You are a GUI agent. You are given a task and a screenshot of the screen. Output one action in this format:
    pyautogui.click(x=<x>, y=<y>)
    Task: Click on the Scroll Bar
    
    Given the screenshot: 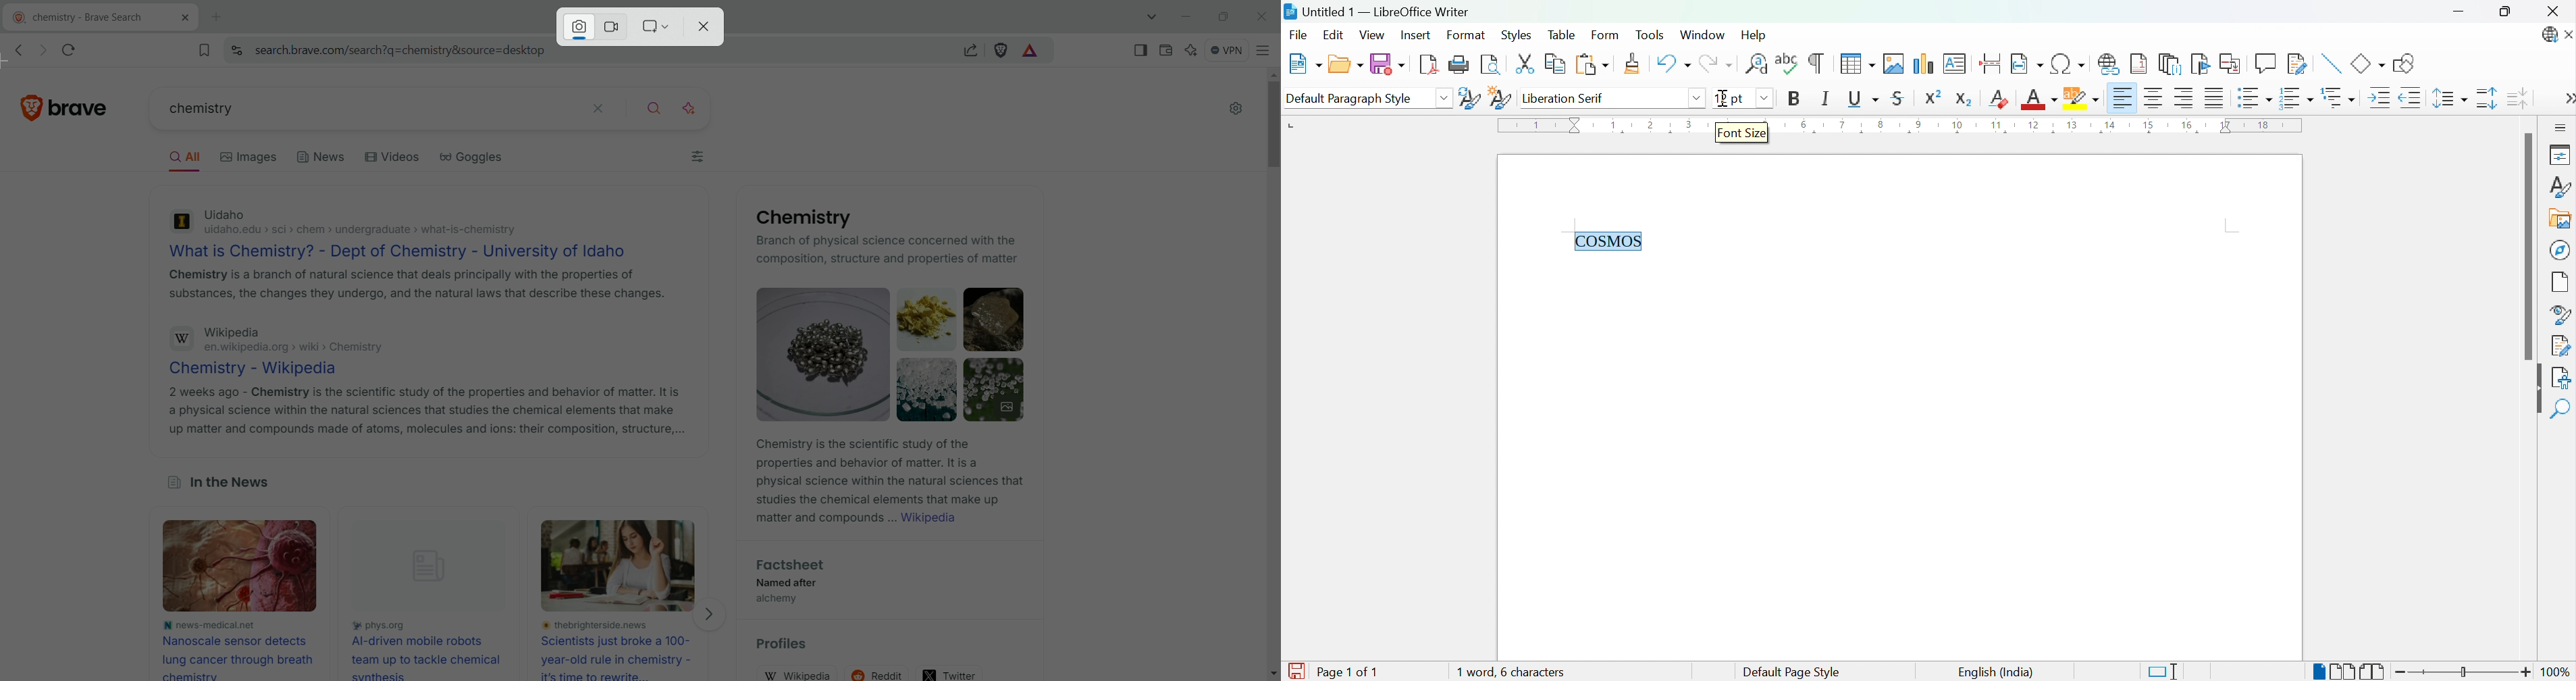 What is the action you would take?
    pyautogui.click(x=2527, y=246)
    